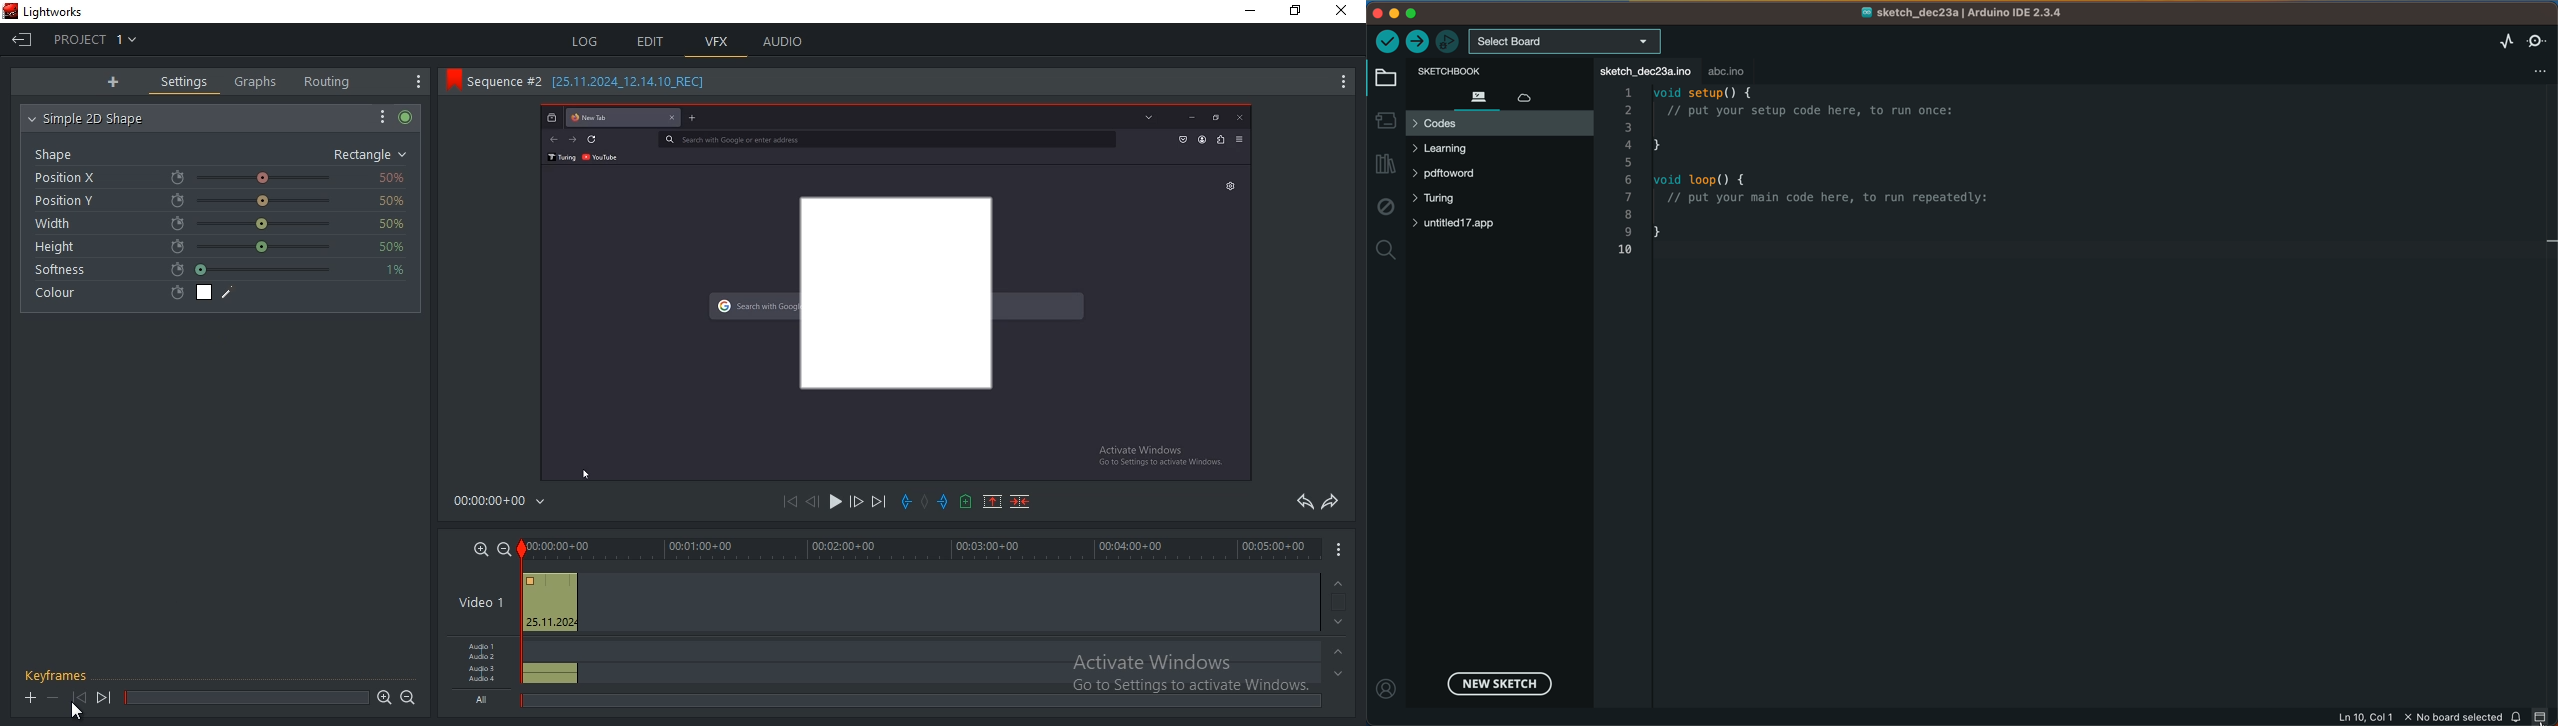  I want to click on close, so click(1346, 12).